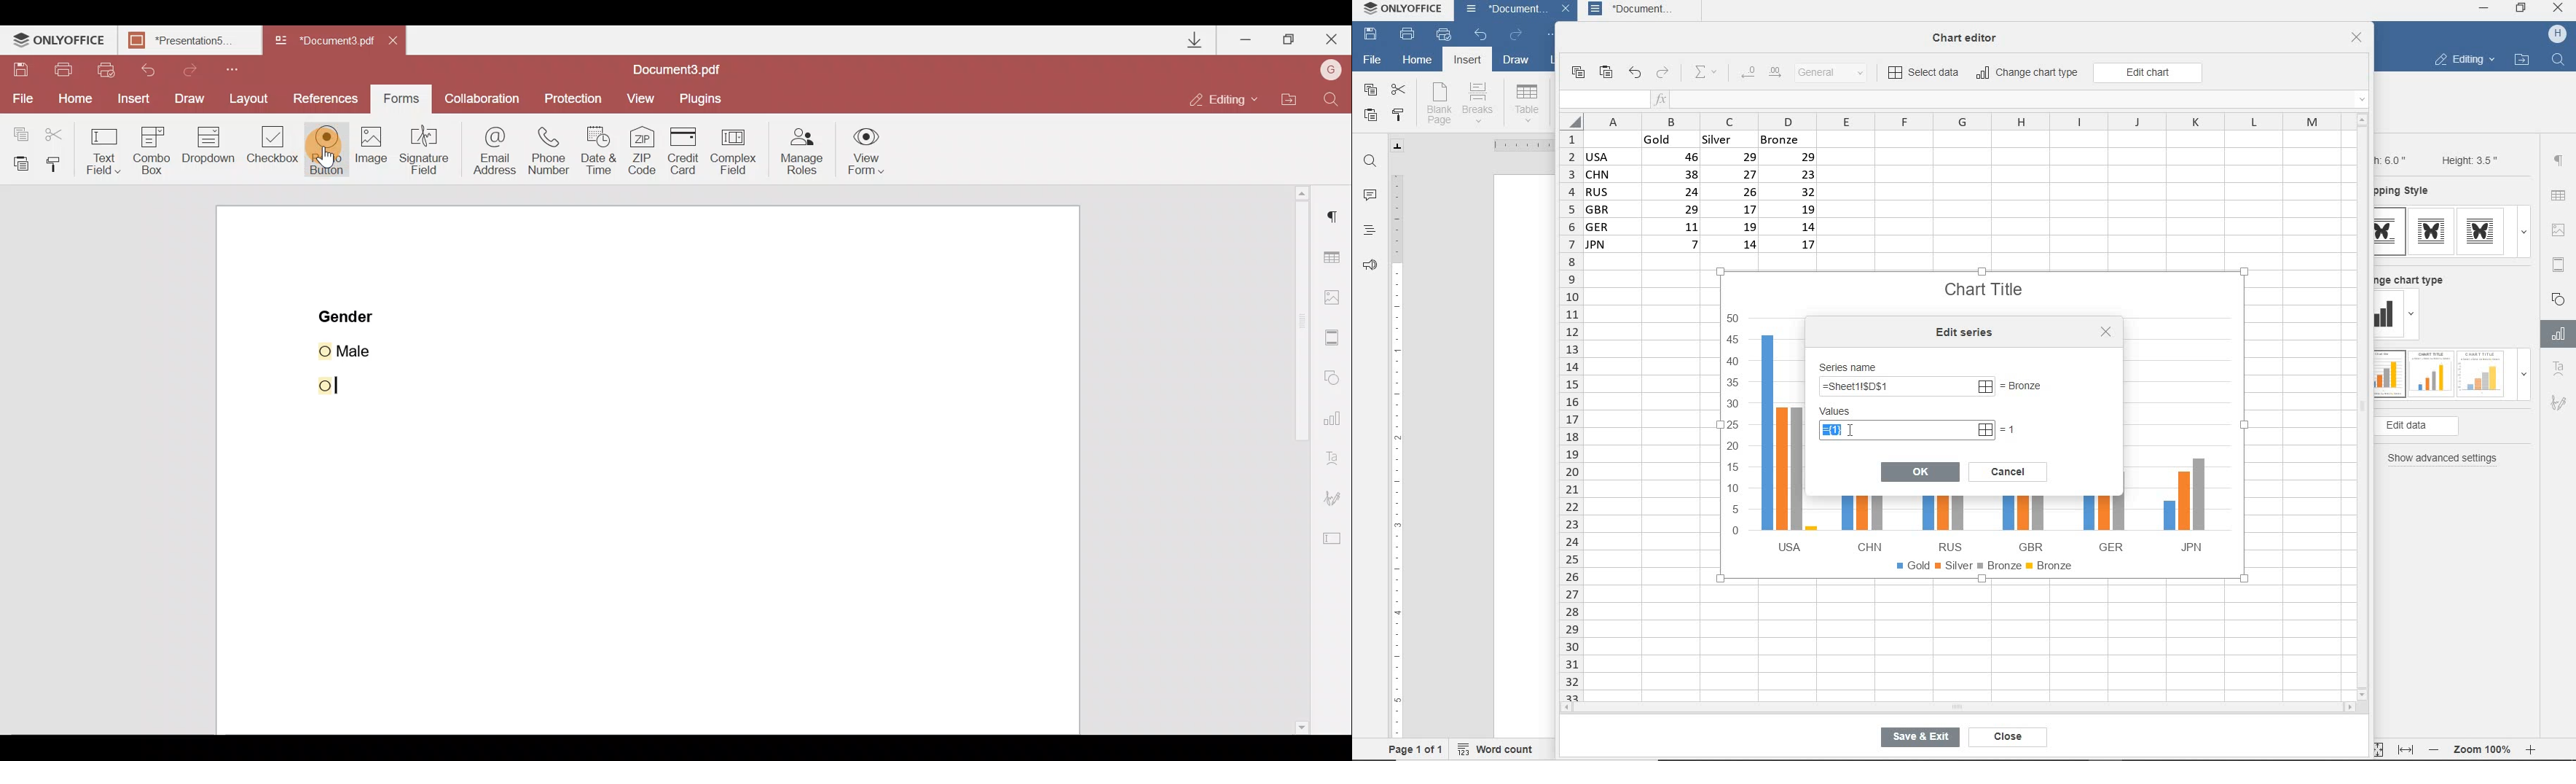 This screenshot has width=2576, height=784. Describe the element at coordinates (2484, 231) in the screenshot. I see `type 3` at that location.